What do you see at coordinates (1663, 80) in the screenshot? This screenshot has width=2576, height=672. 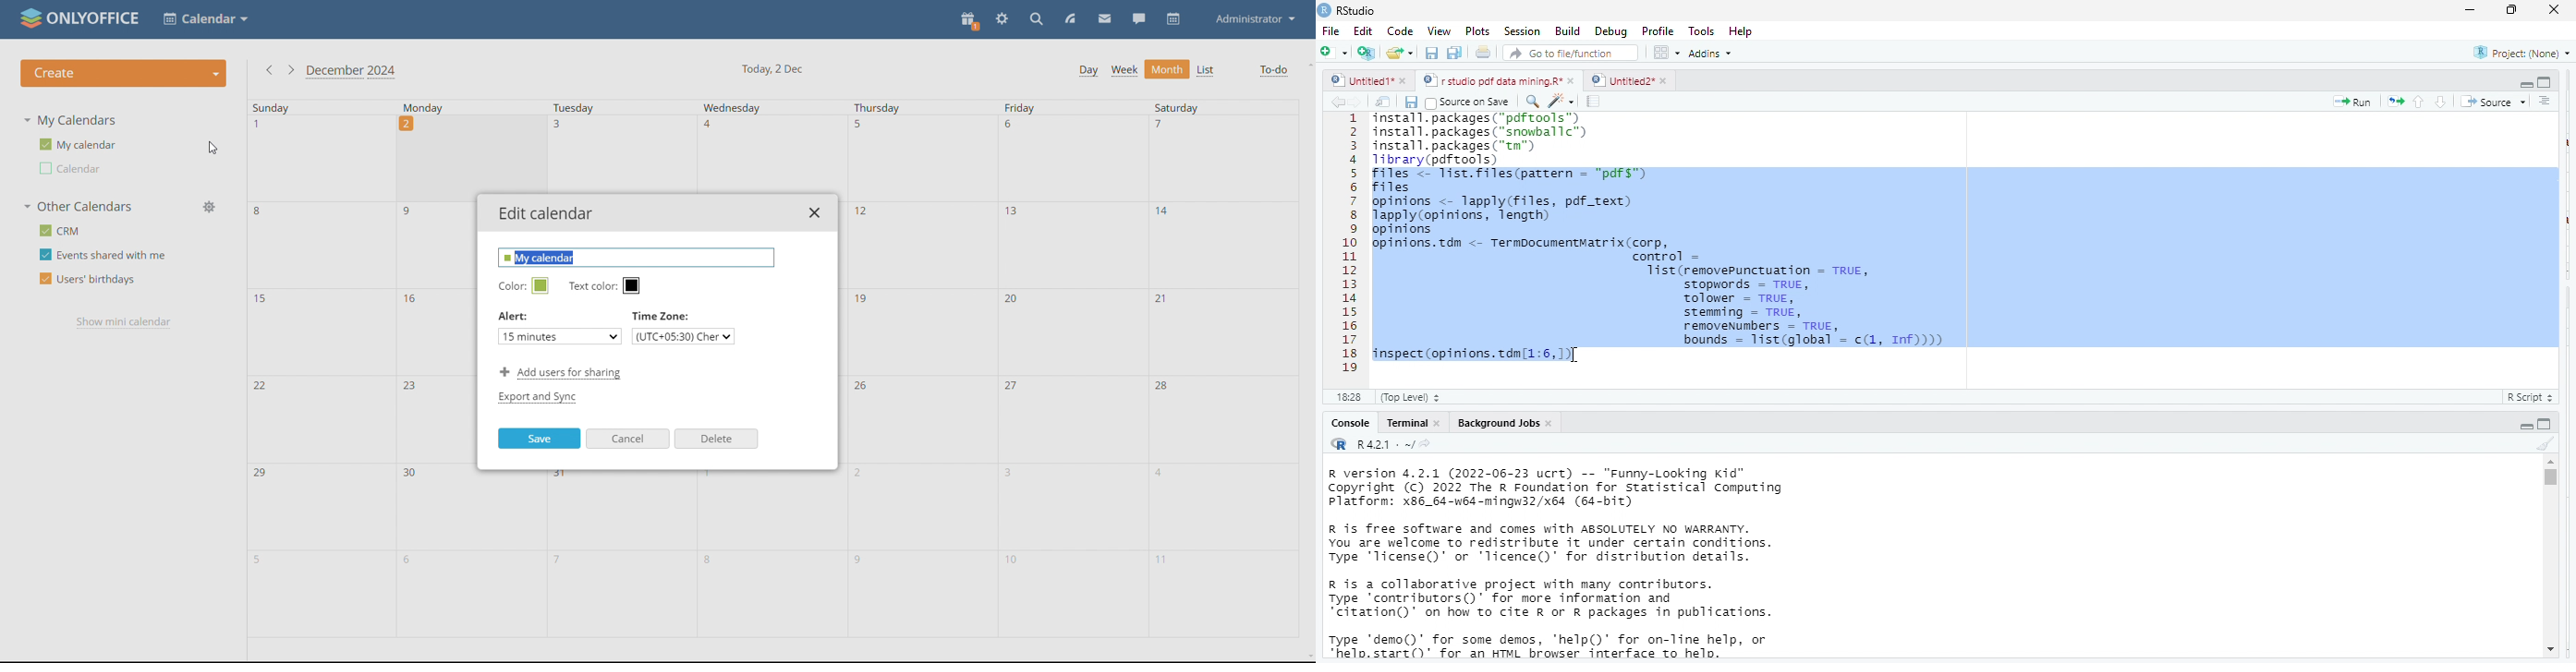 I see `close` at bounding box center [1663, 80].